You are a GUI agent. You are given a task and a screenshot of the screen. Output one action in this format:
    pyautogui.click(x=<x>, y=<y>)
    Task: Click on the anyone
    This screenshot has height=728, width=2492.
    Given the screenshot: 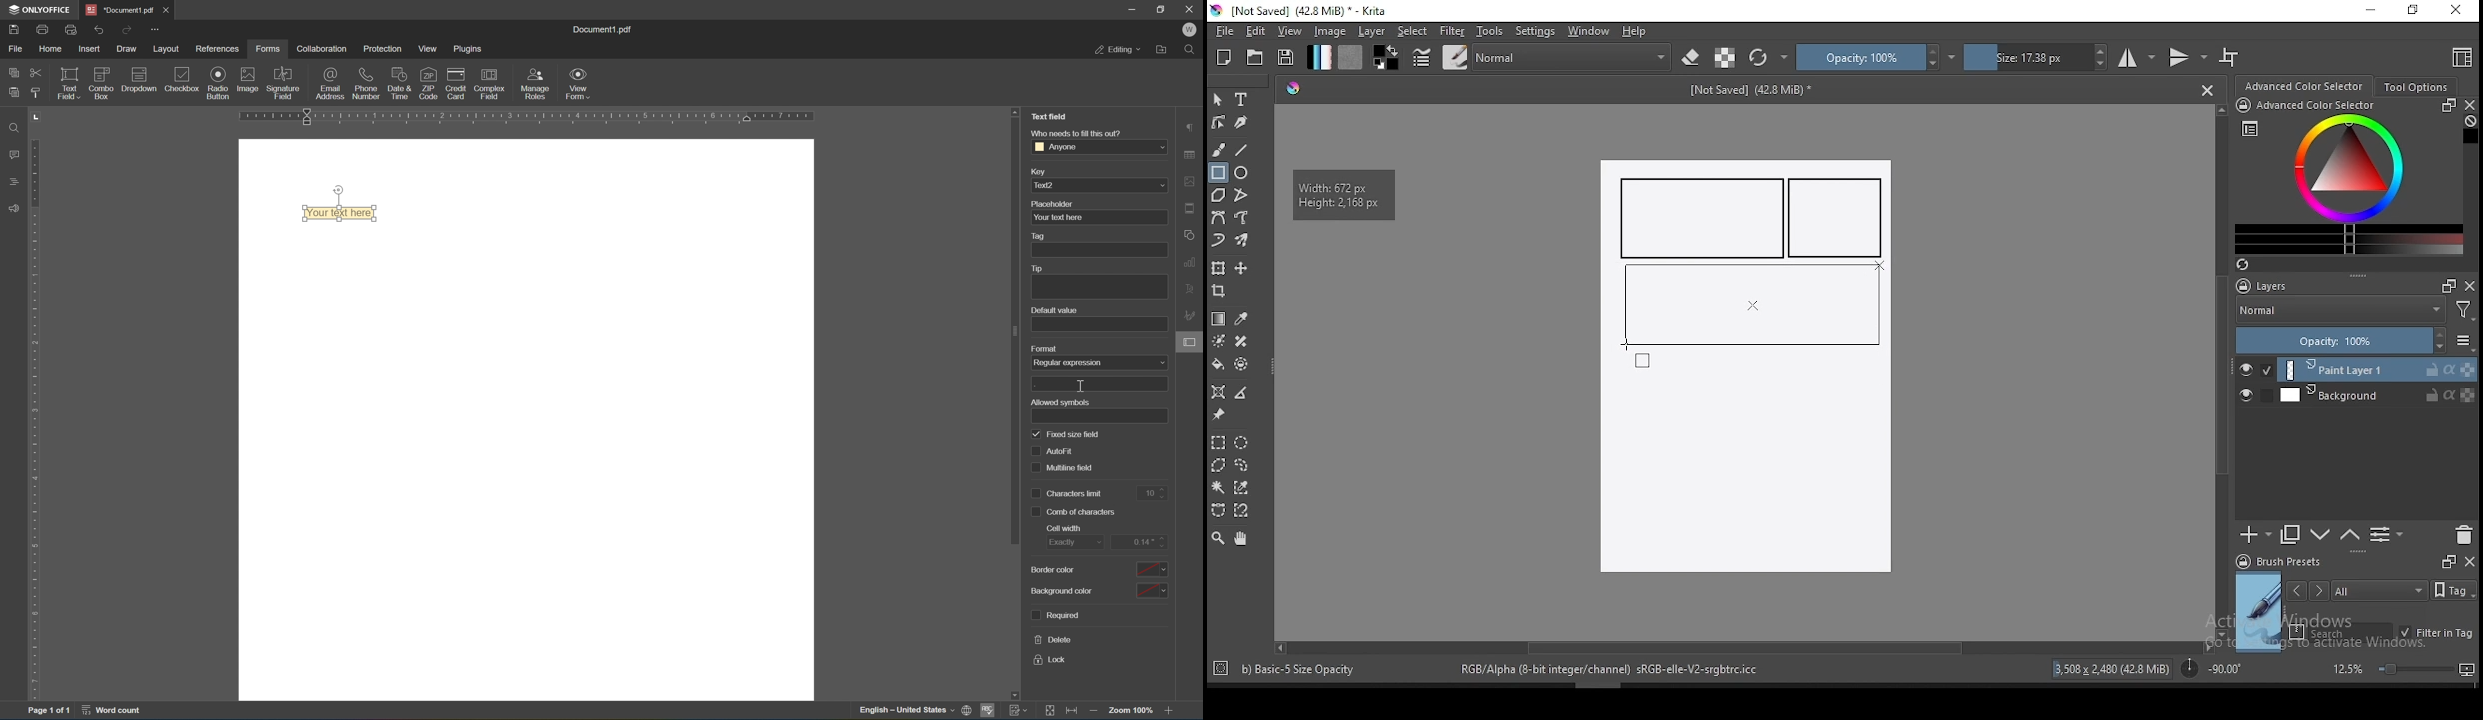 What is the action you would take?
    pyautogui.click(x=1098, y=147)
    